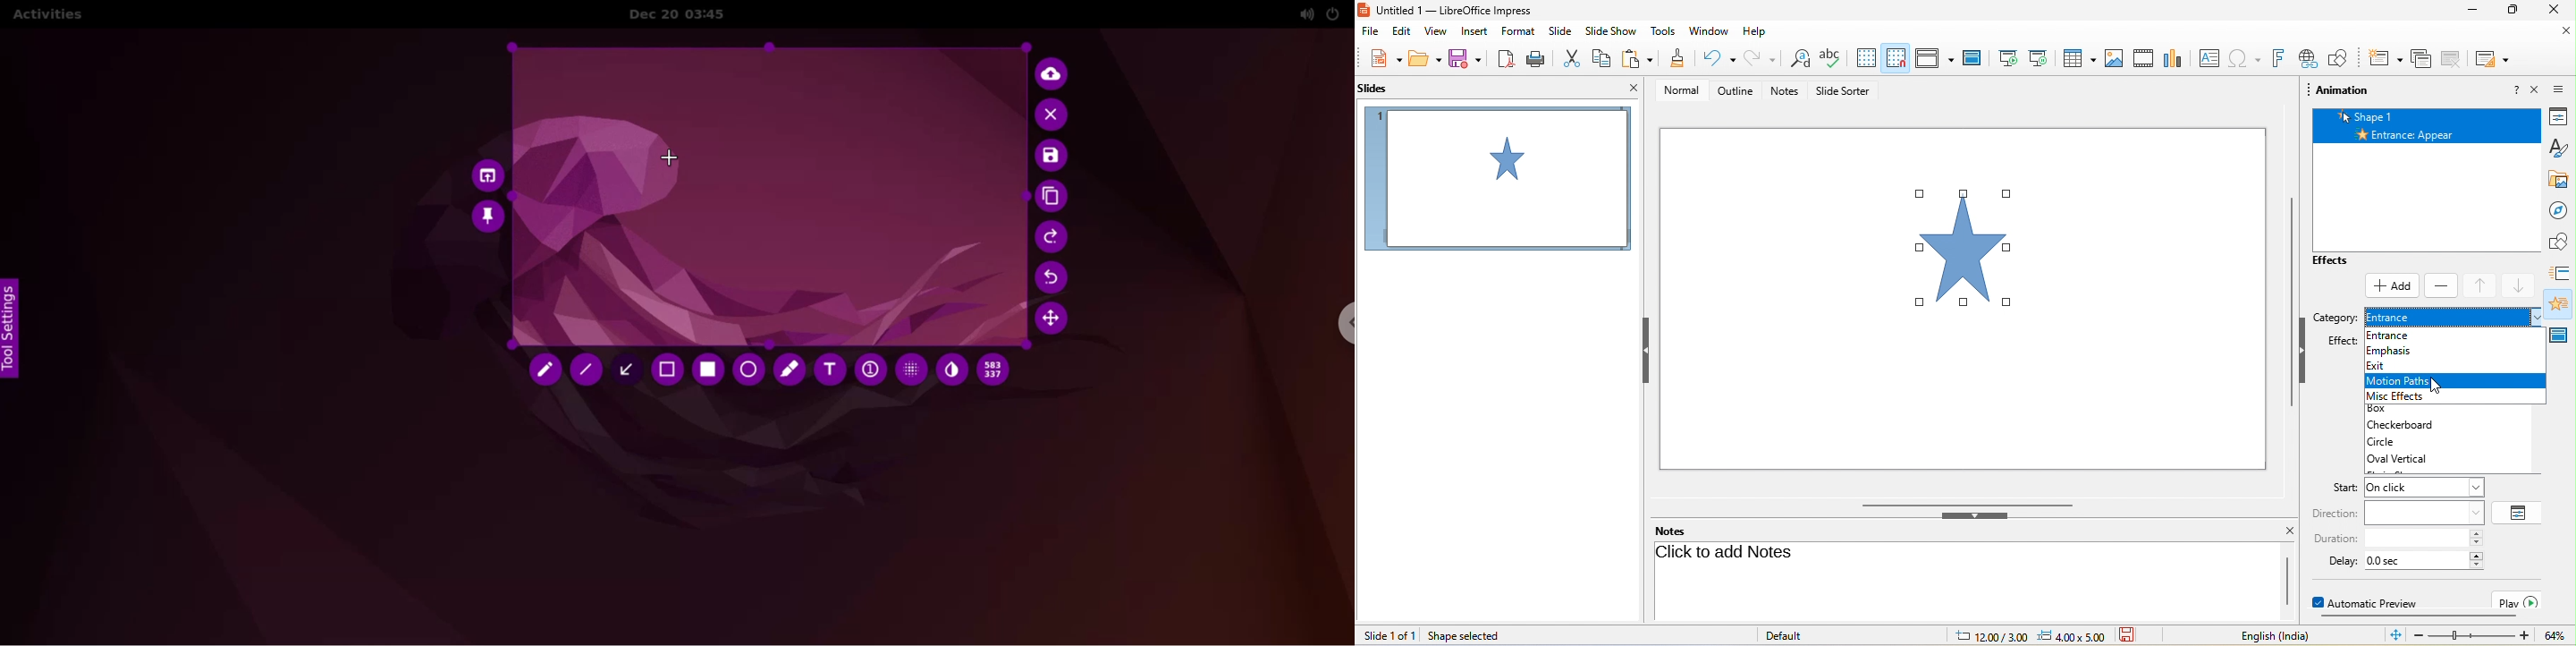  What do you see at coordinates (2451, 60) in the screenshot?
I see `duplicate slide` at bounding box center [2451, 60].